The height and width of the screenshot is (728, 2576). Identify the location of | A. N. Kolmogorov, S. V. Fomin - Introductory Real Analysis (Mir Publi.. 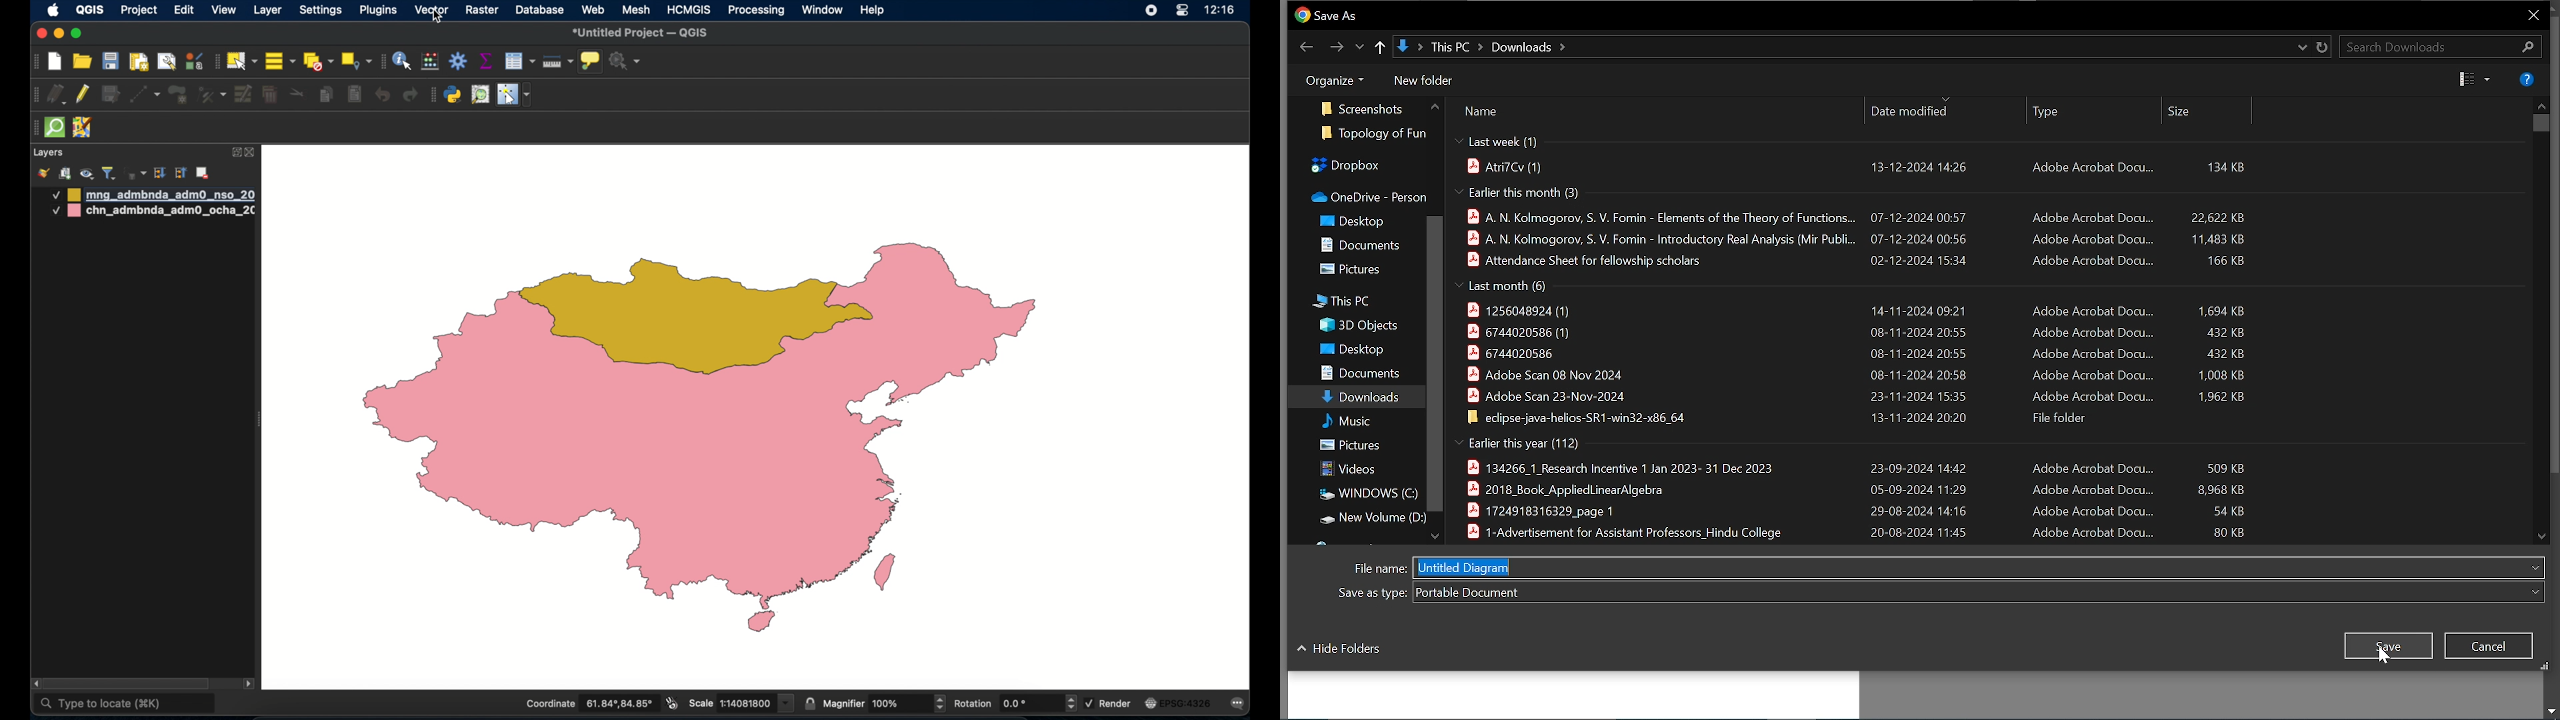
(1659, 239).